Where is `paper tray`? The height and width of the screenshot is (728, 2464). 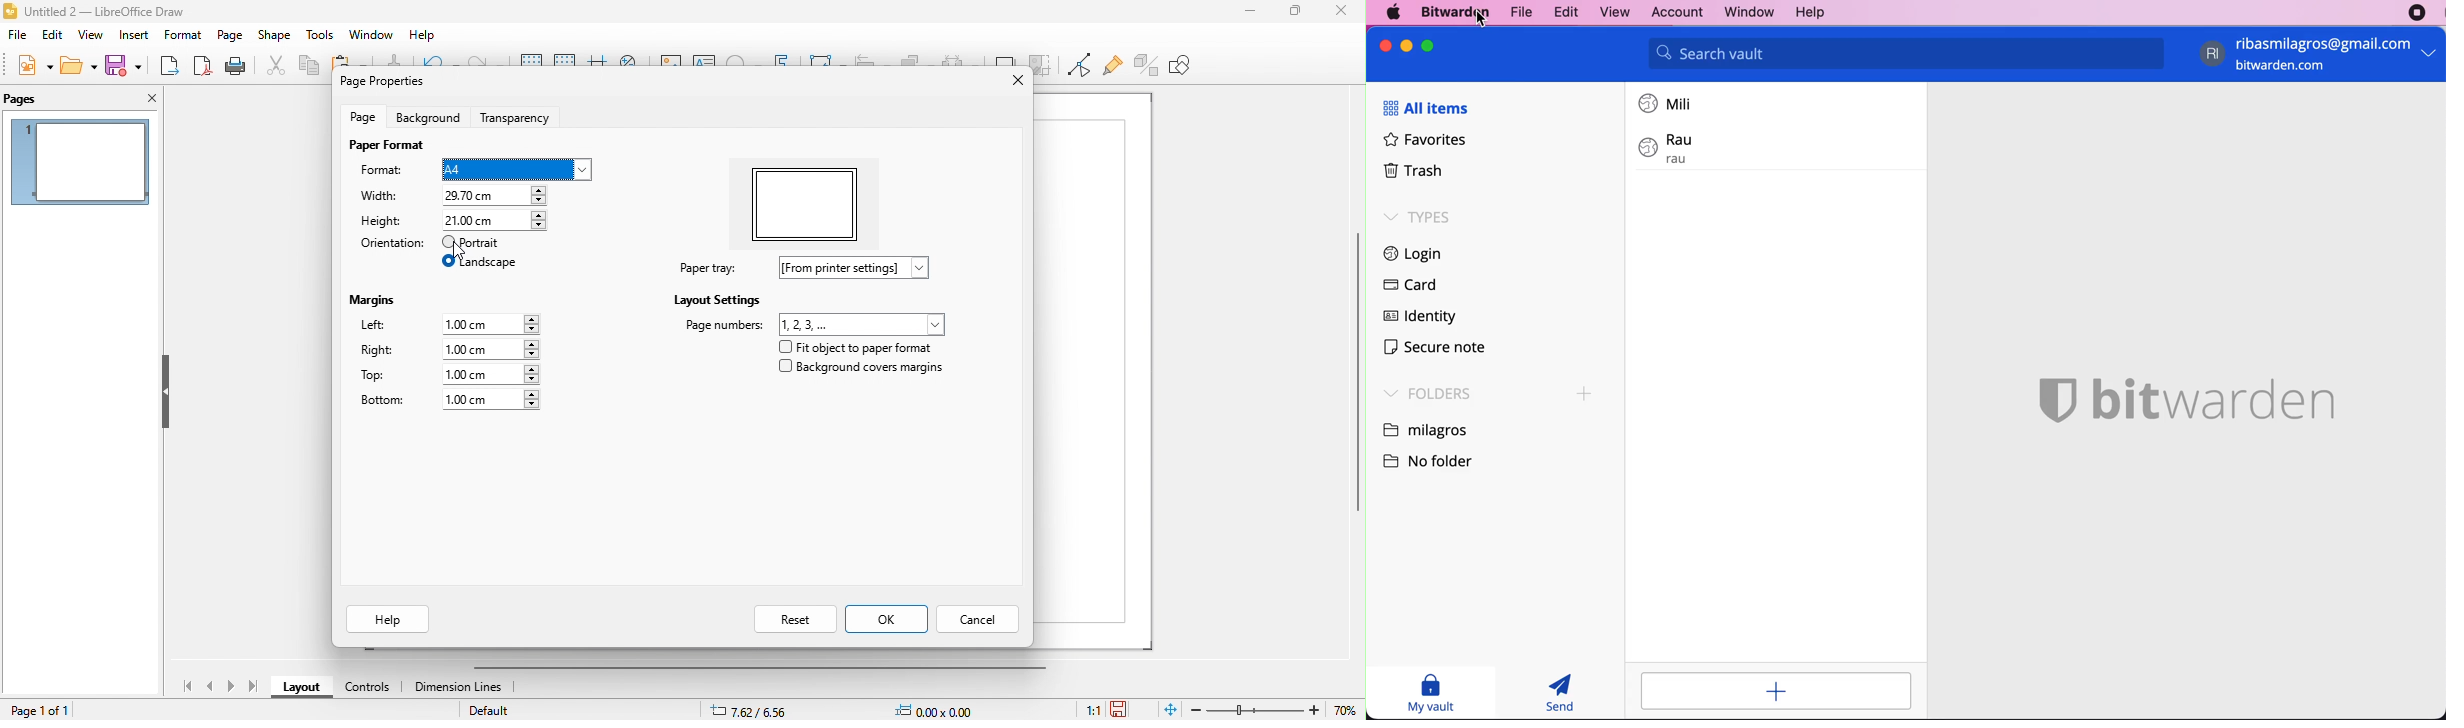 paper tray is located at coordinates (813, 270).